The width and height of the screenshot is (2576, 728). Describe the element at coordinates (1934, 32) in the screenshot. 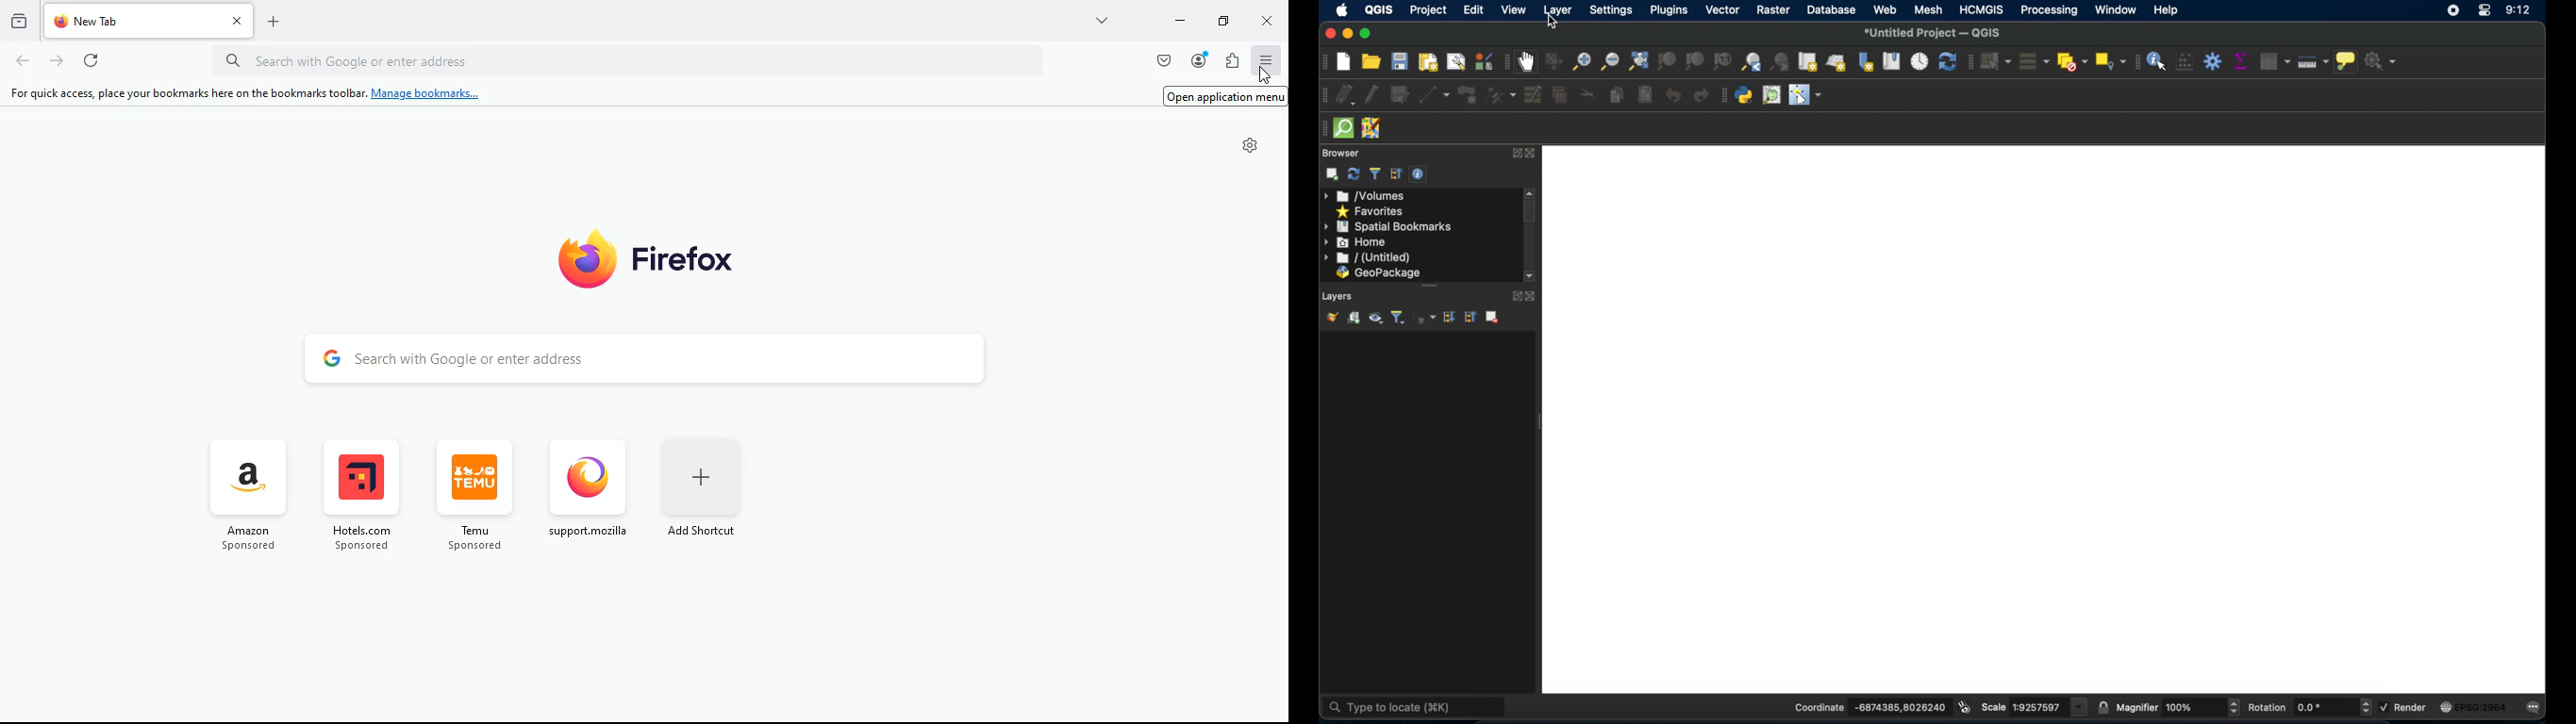

I see `*Untitled Project - QGIS` at that location.